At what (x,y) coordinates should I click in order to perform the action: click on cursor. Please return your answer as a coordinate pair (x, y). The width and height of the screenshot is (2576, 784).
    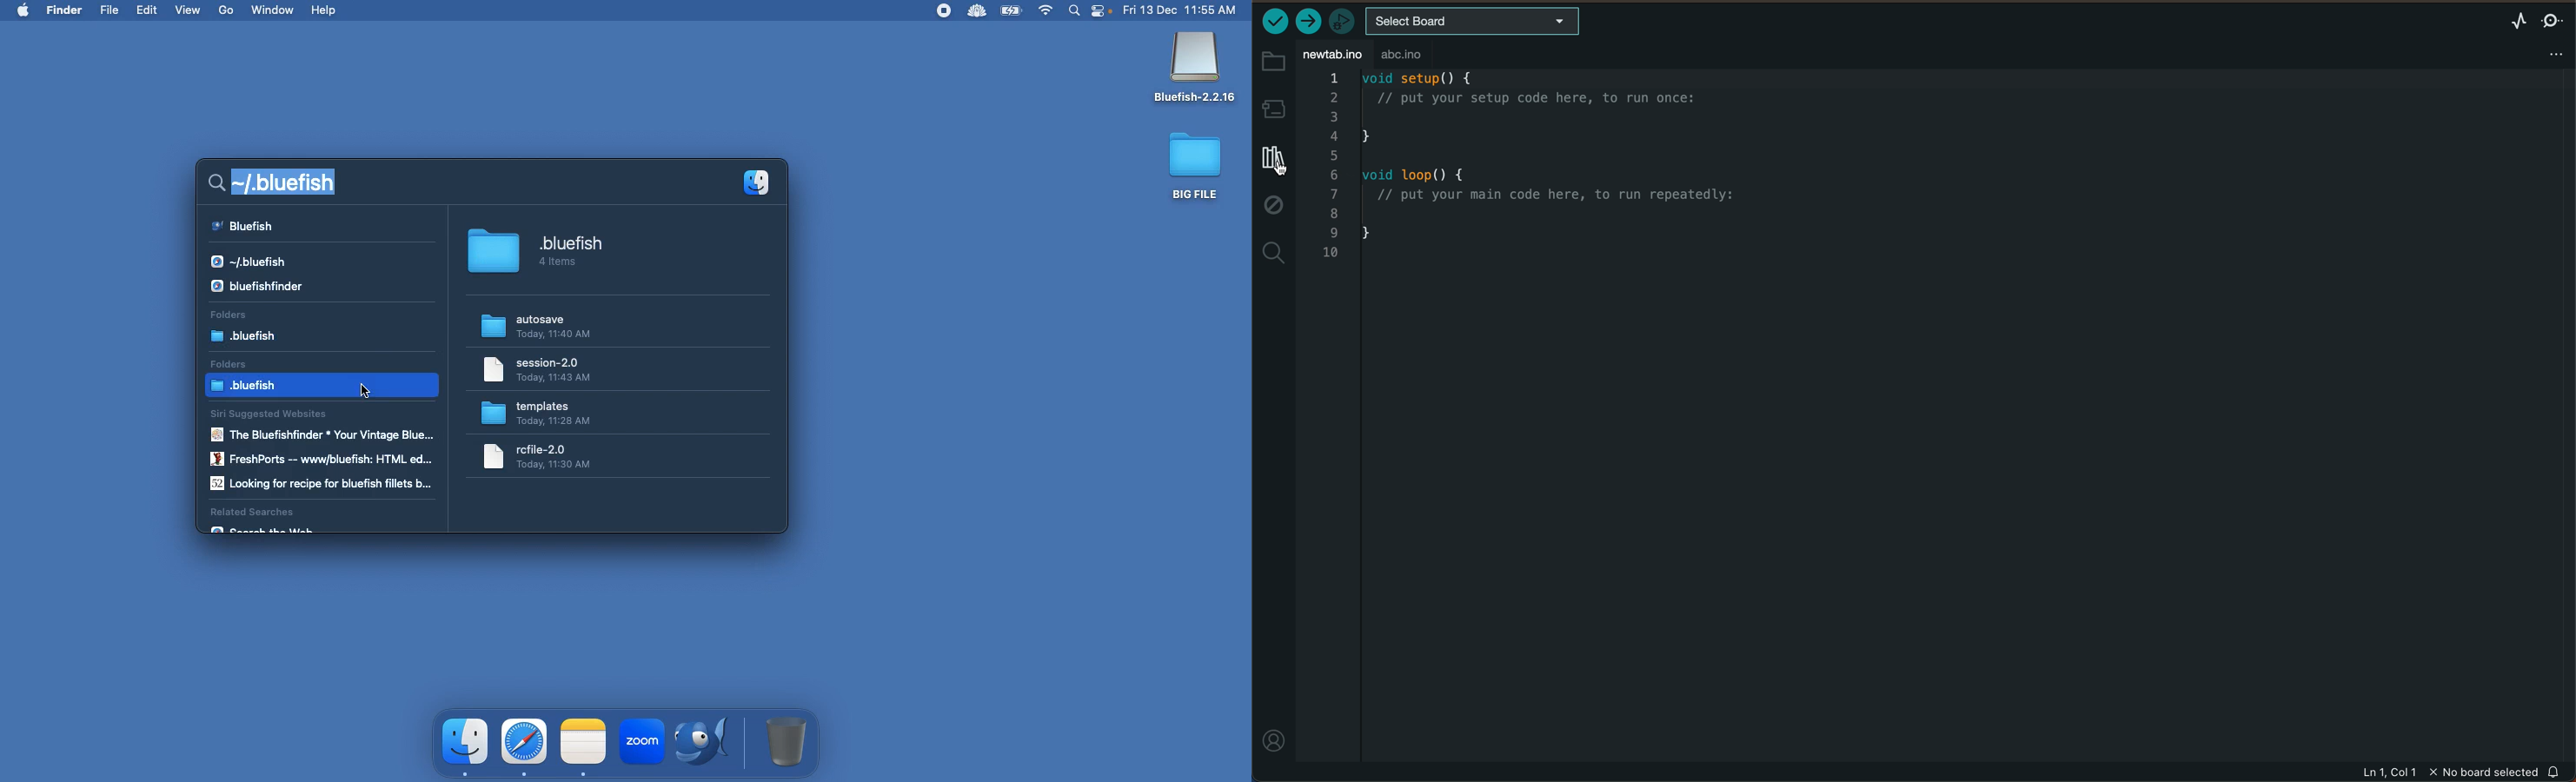
    Looking at the image, I should click on (362, 388).